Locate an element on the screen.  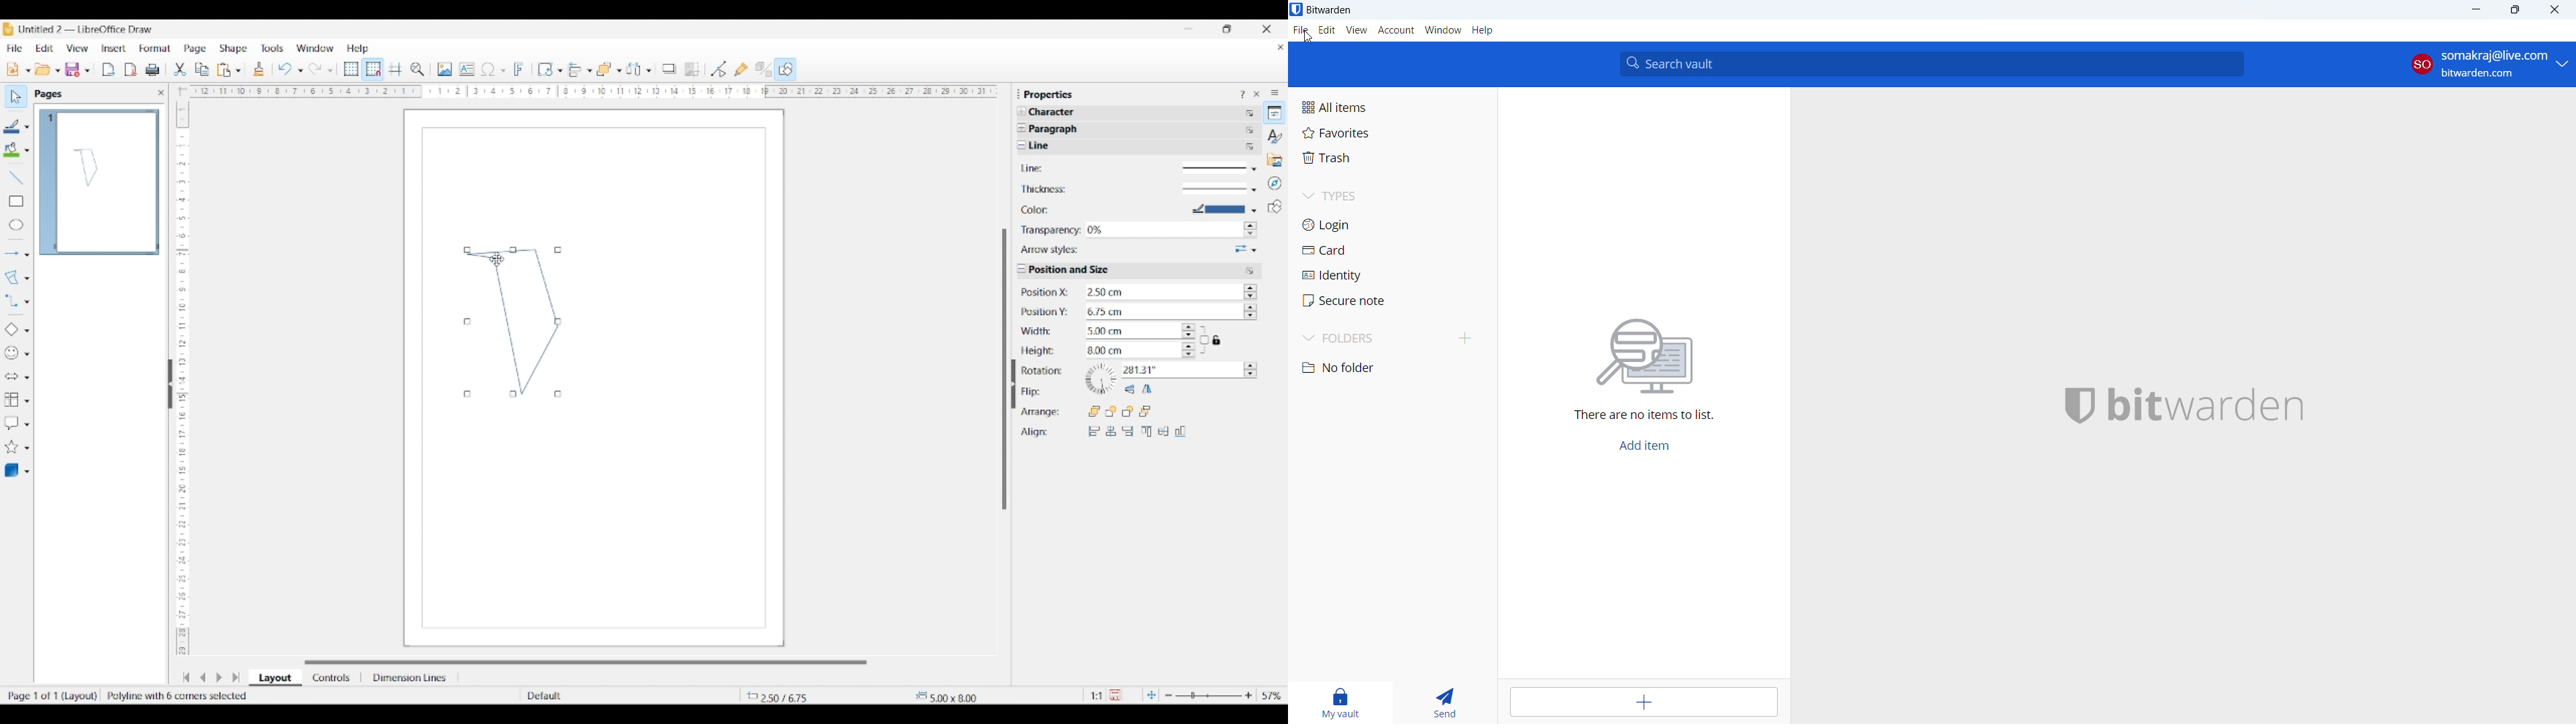
identity is located at coordinates (1389, 276).